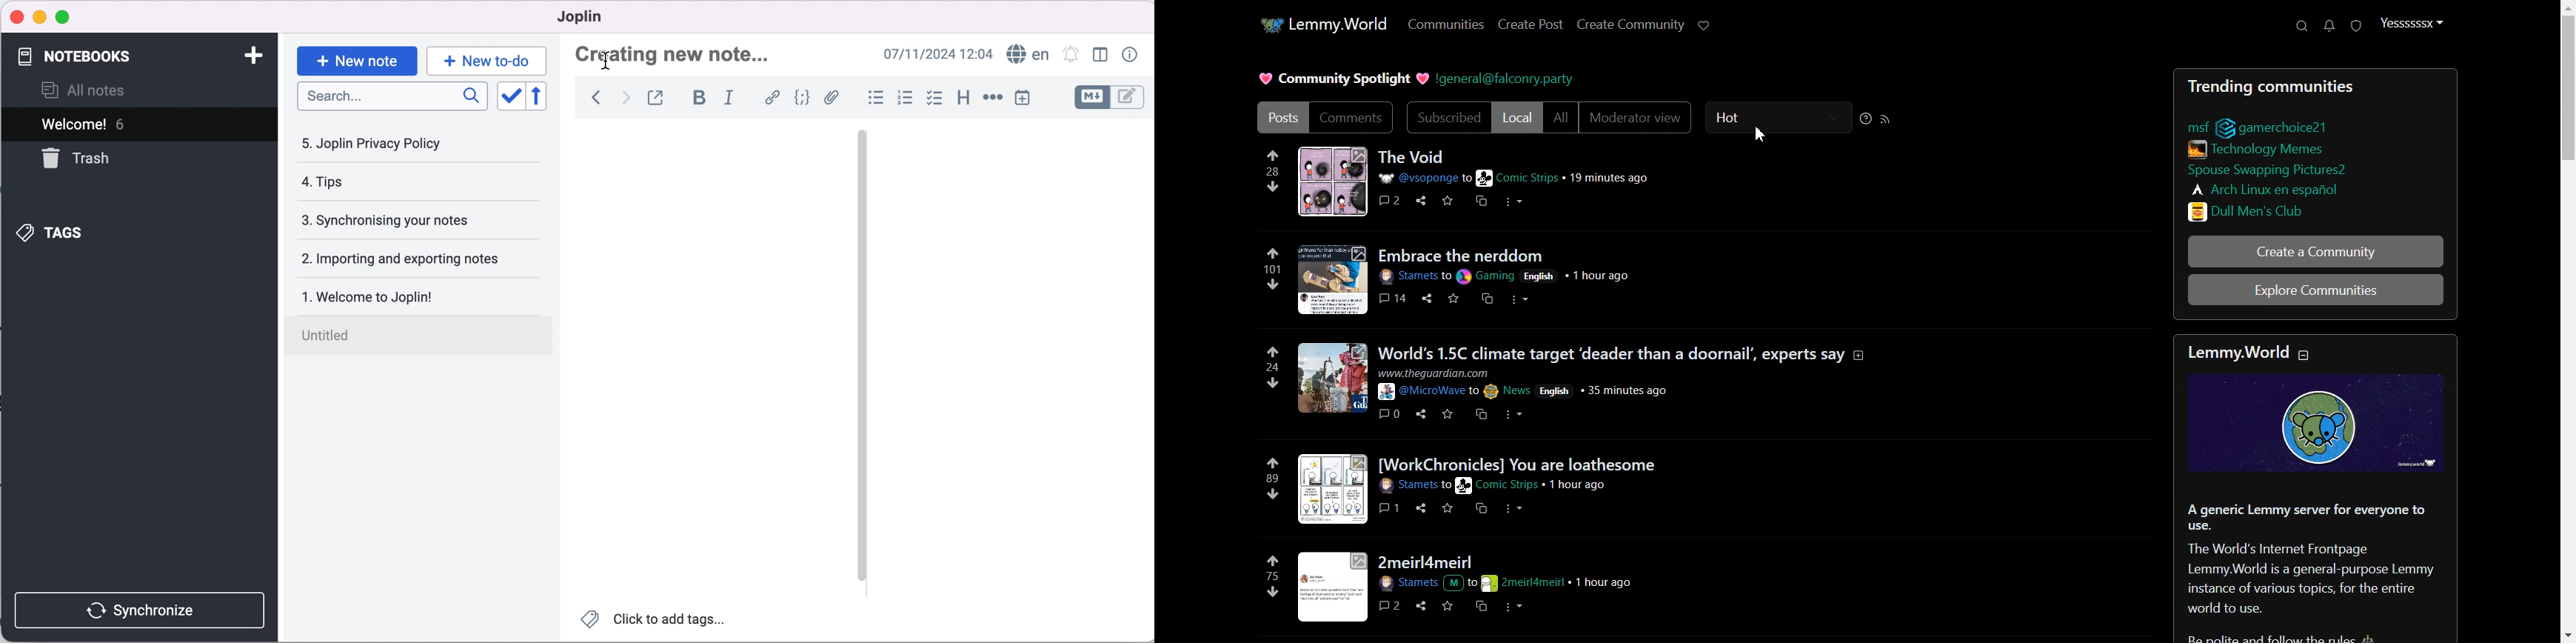 The width and height of the screenshot is (2576, 644). What do you see at coordinates (1494, 487) in the screenshot?
I see `post details` at bounding box center [1494, 487].